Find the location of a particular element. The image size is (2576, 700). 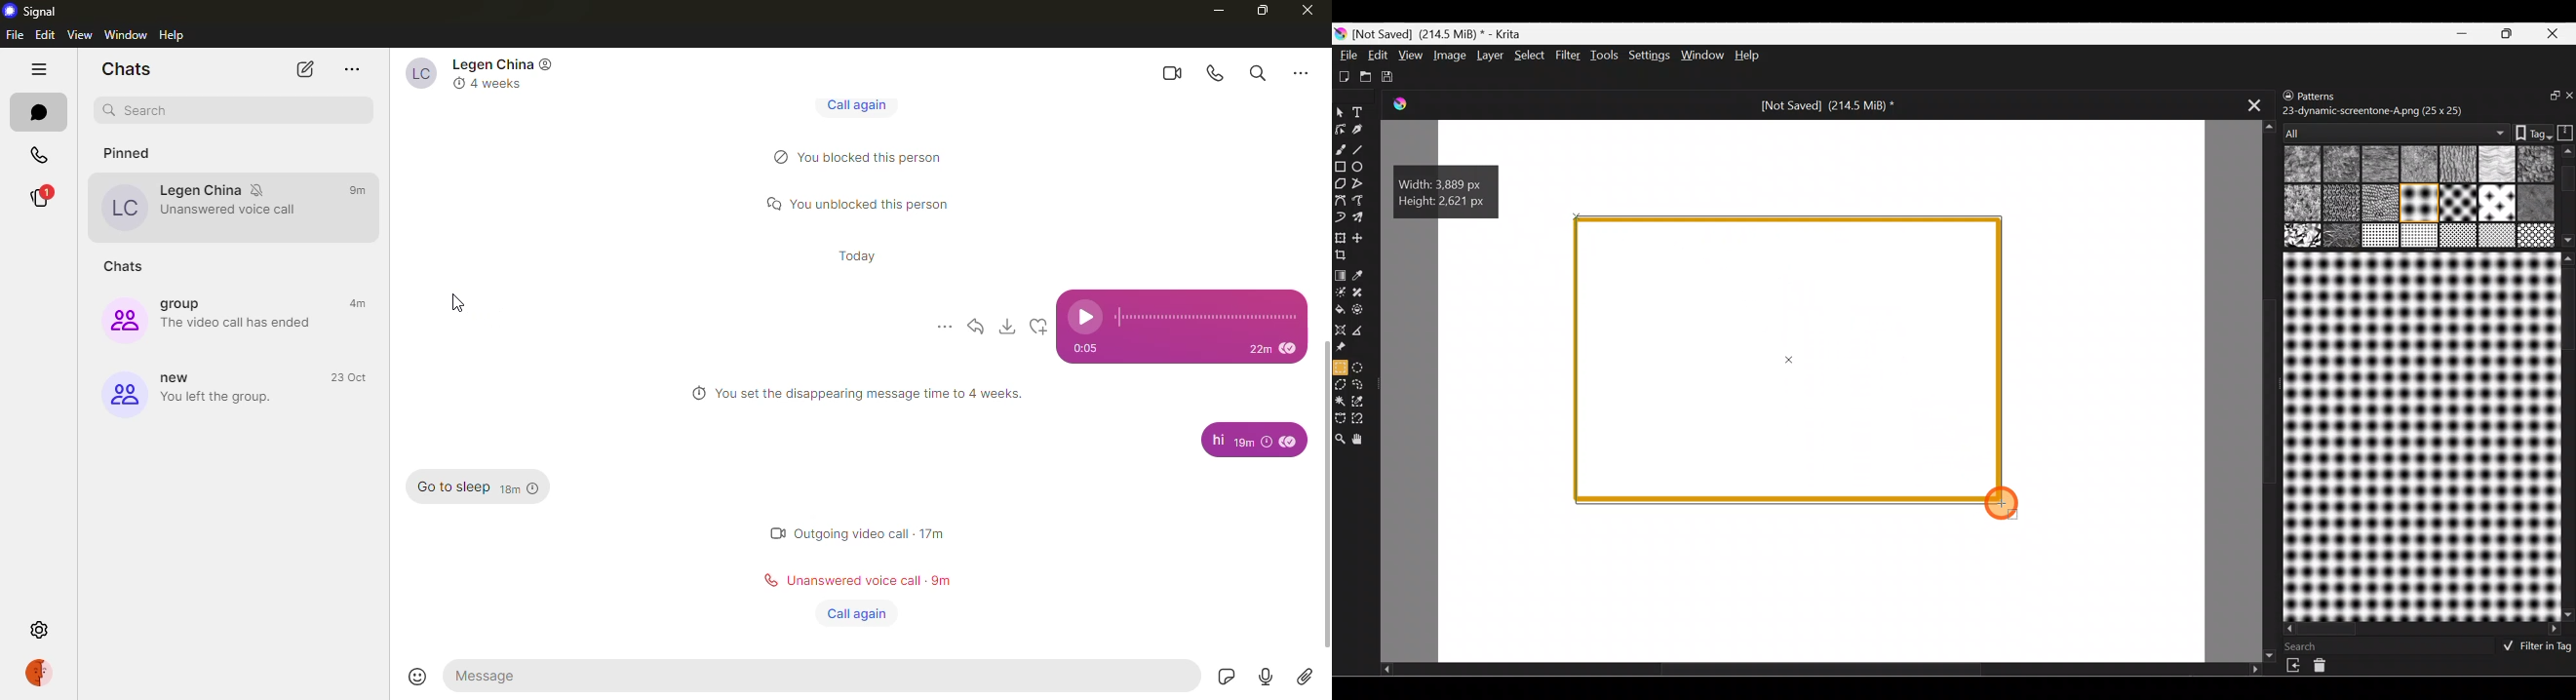

option is located at coordinates (944, 324).